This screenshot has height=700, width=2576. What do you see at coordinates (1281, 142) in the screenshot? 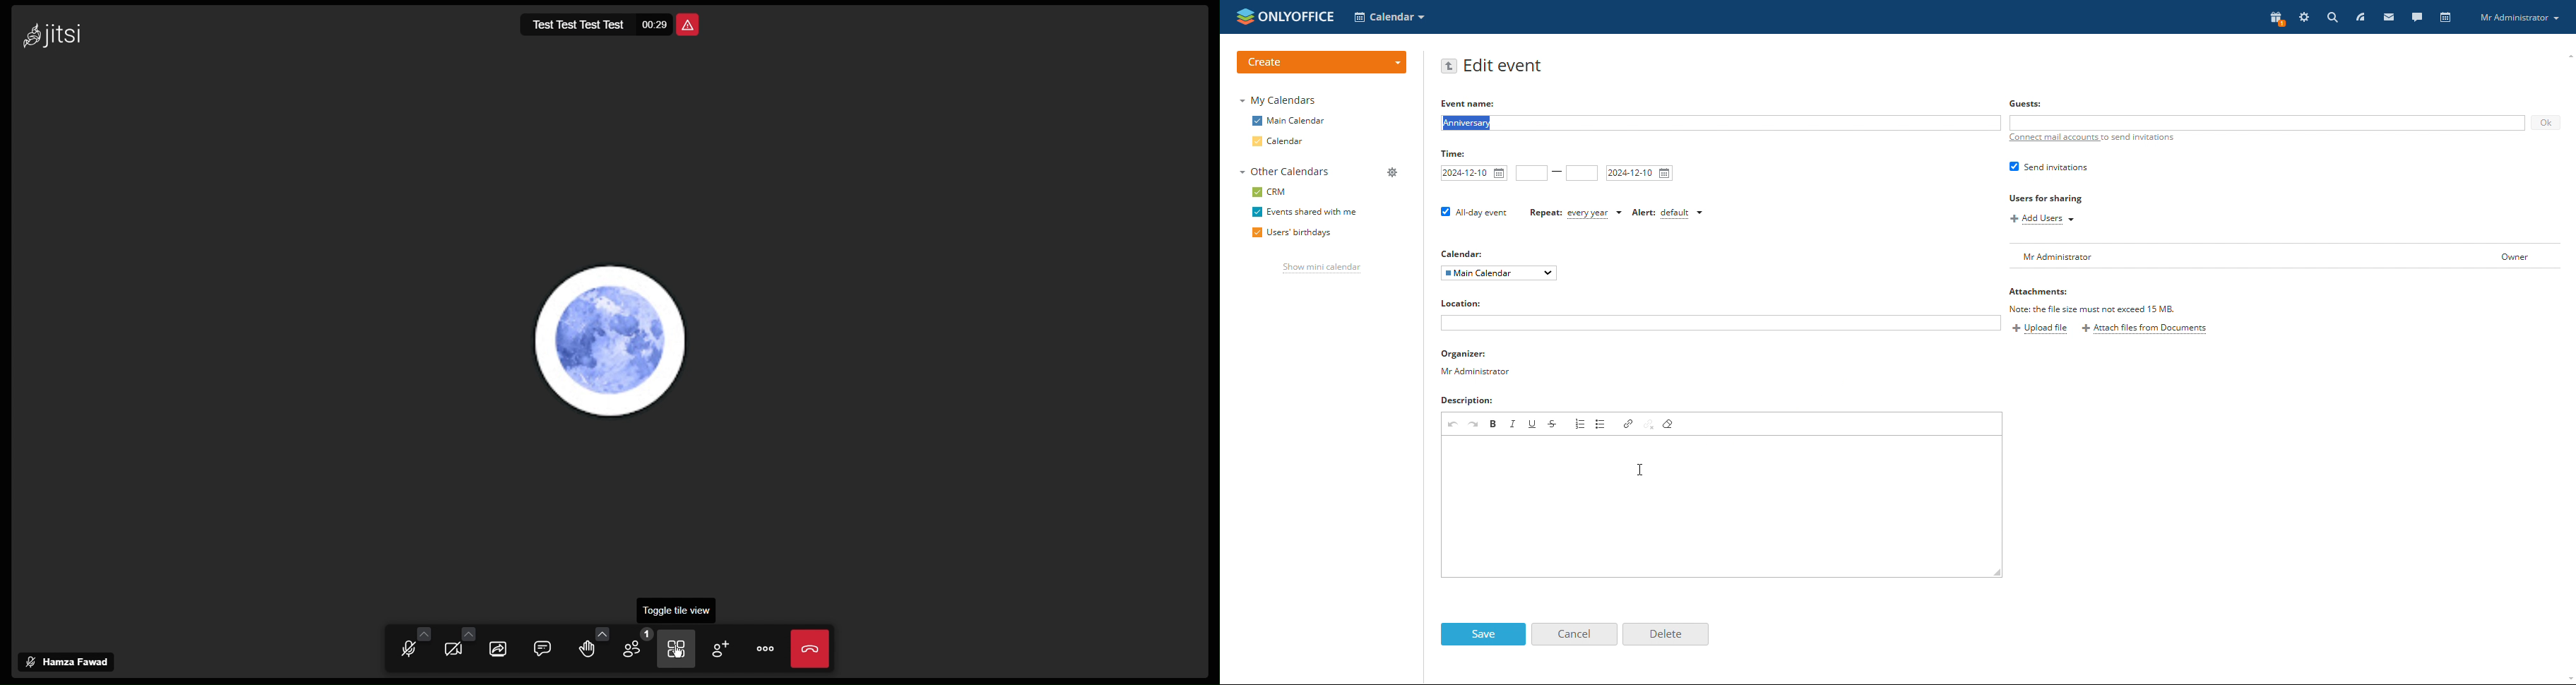
I see `calendar` at bounding box center [1281, 142].